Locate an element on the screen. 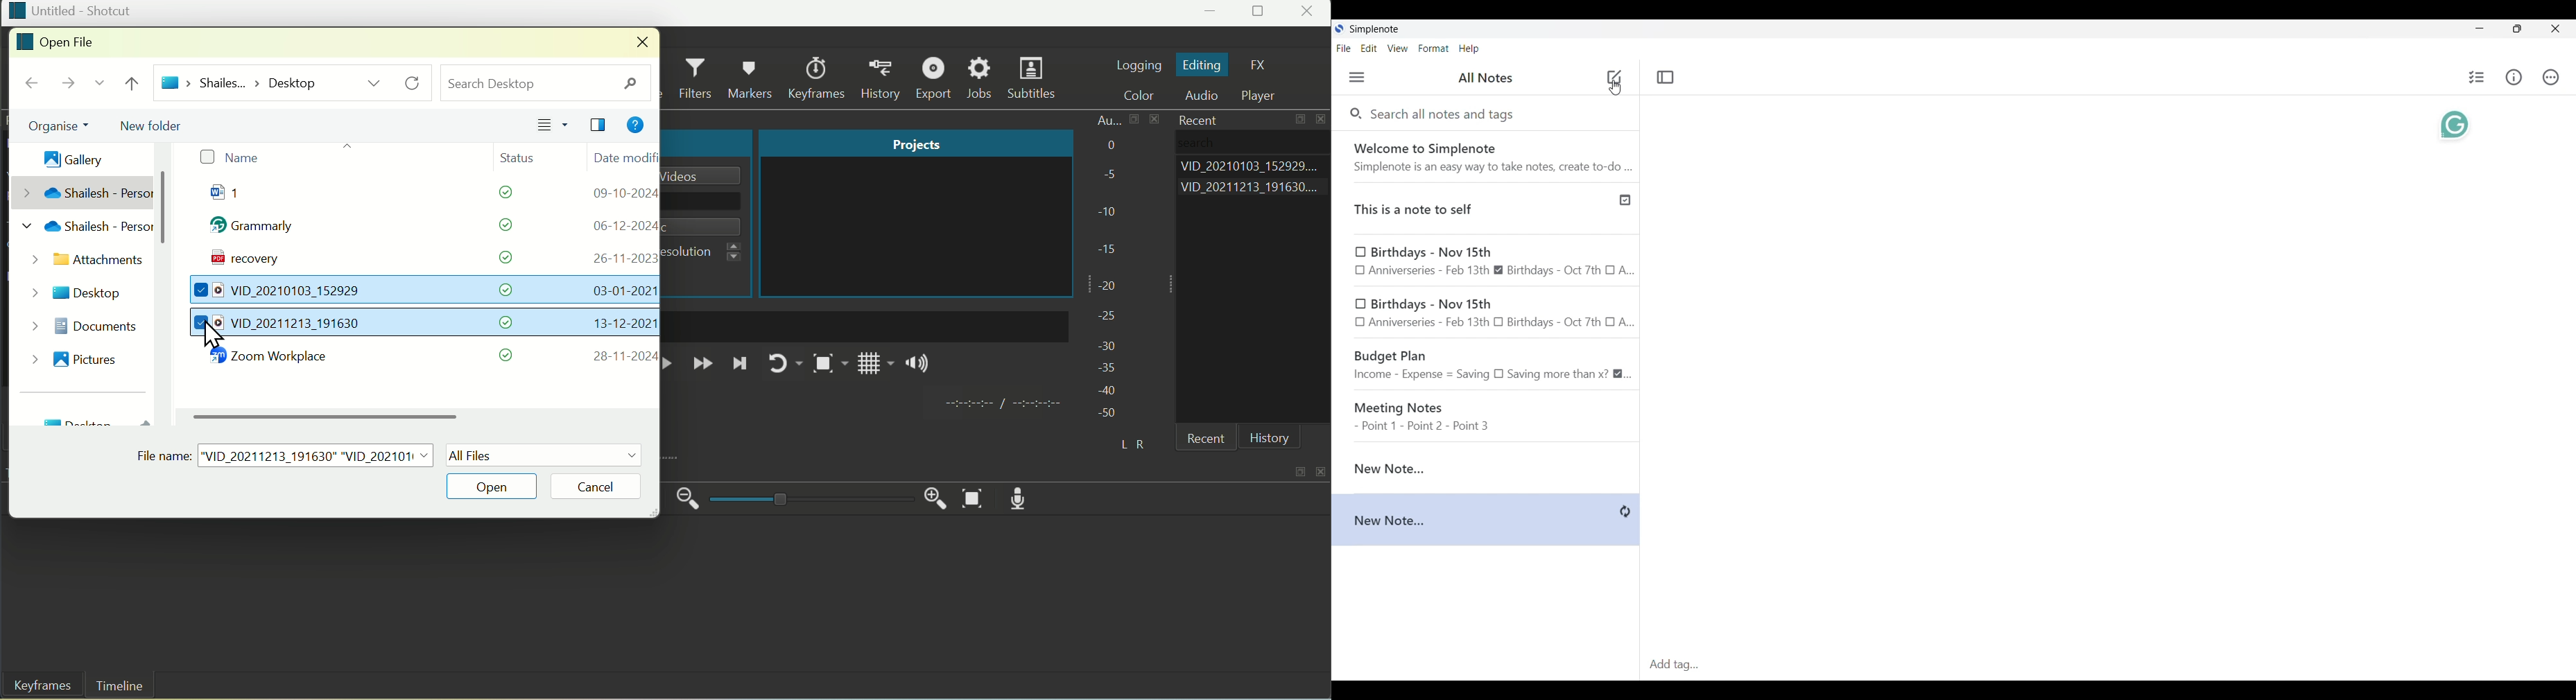 The width and height of the screenshot is (2576, 700). status is located at coordinates (499, 257).